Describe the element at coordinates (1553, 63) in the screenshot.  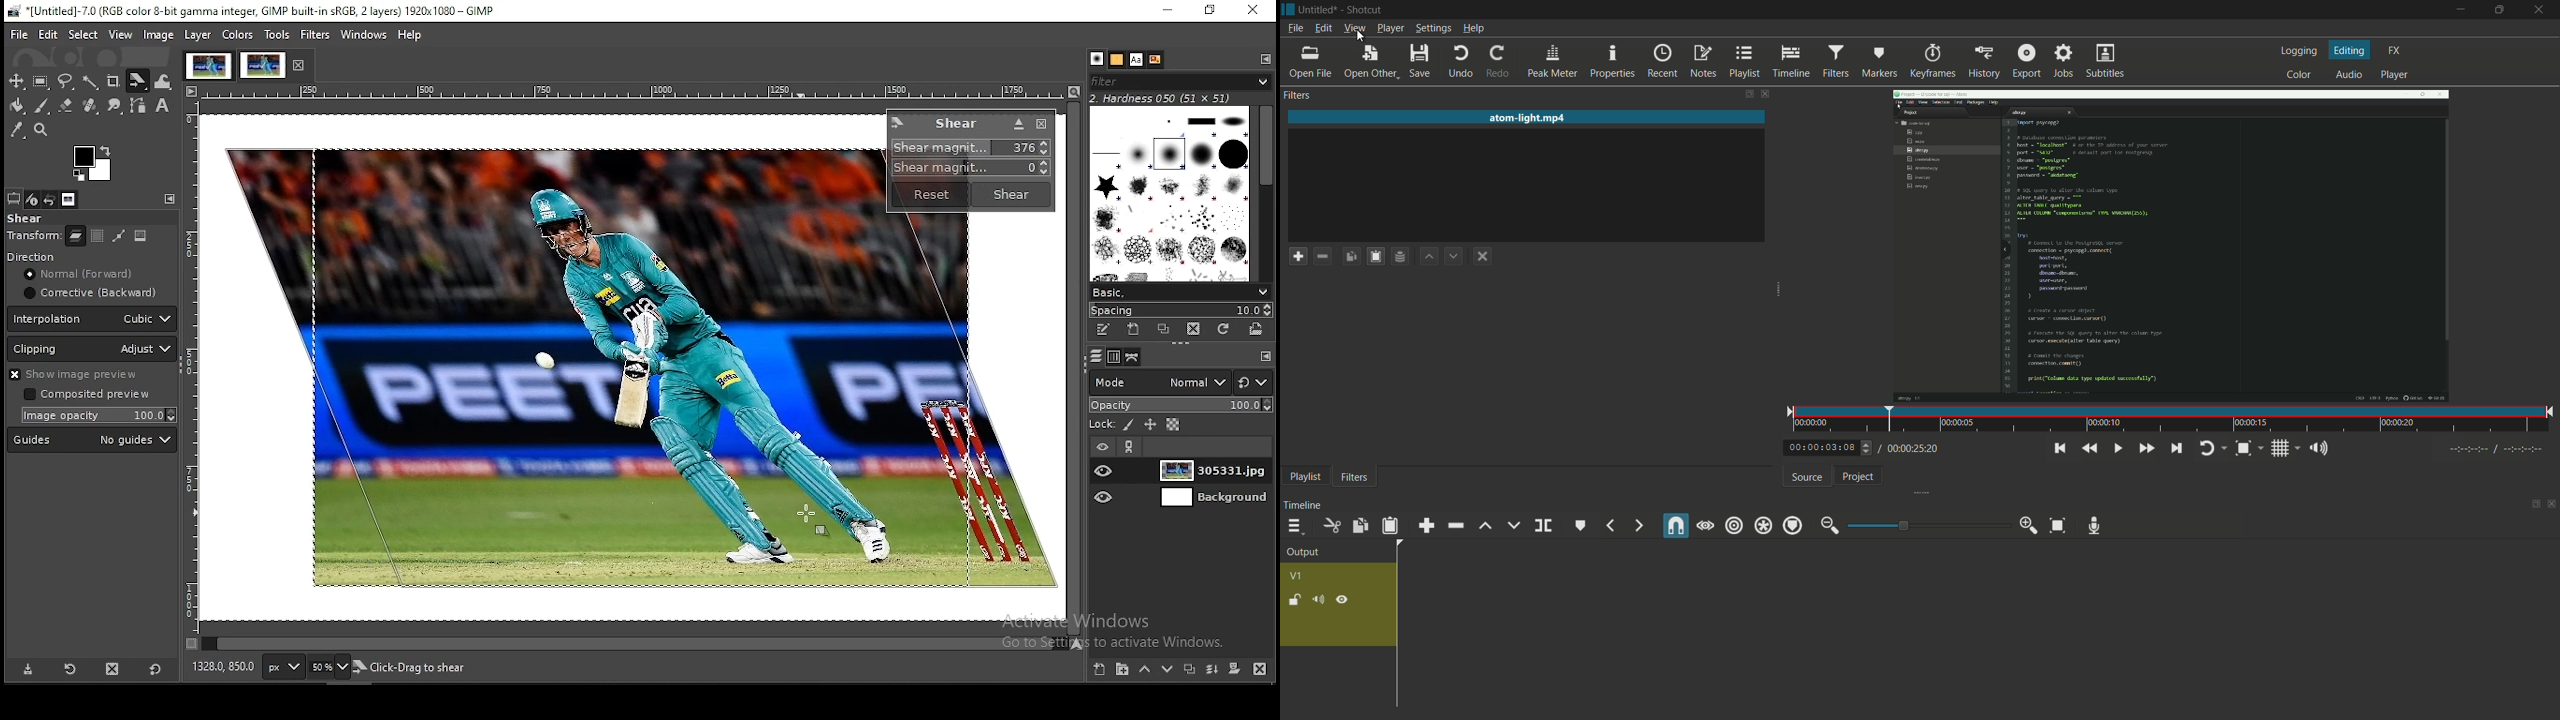
I see `peak meter` at that location.